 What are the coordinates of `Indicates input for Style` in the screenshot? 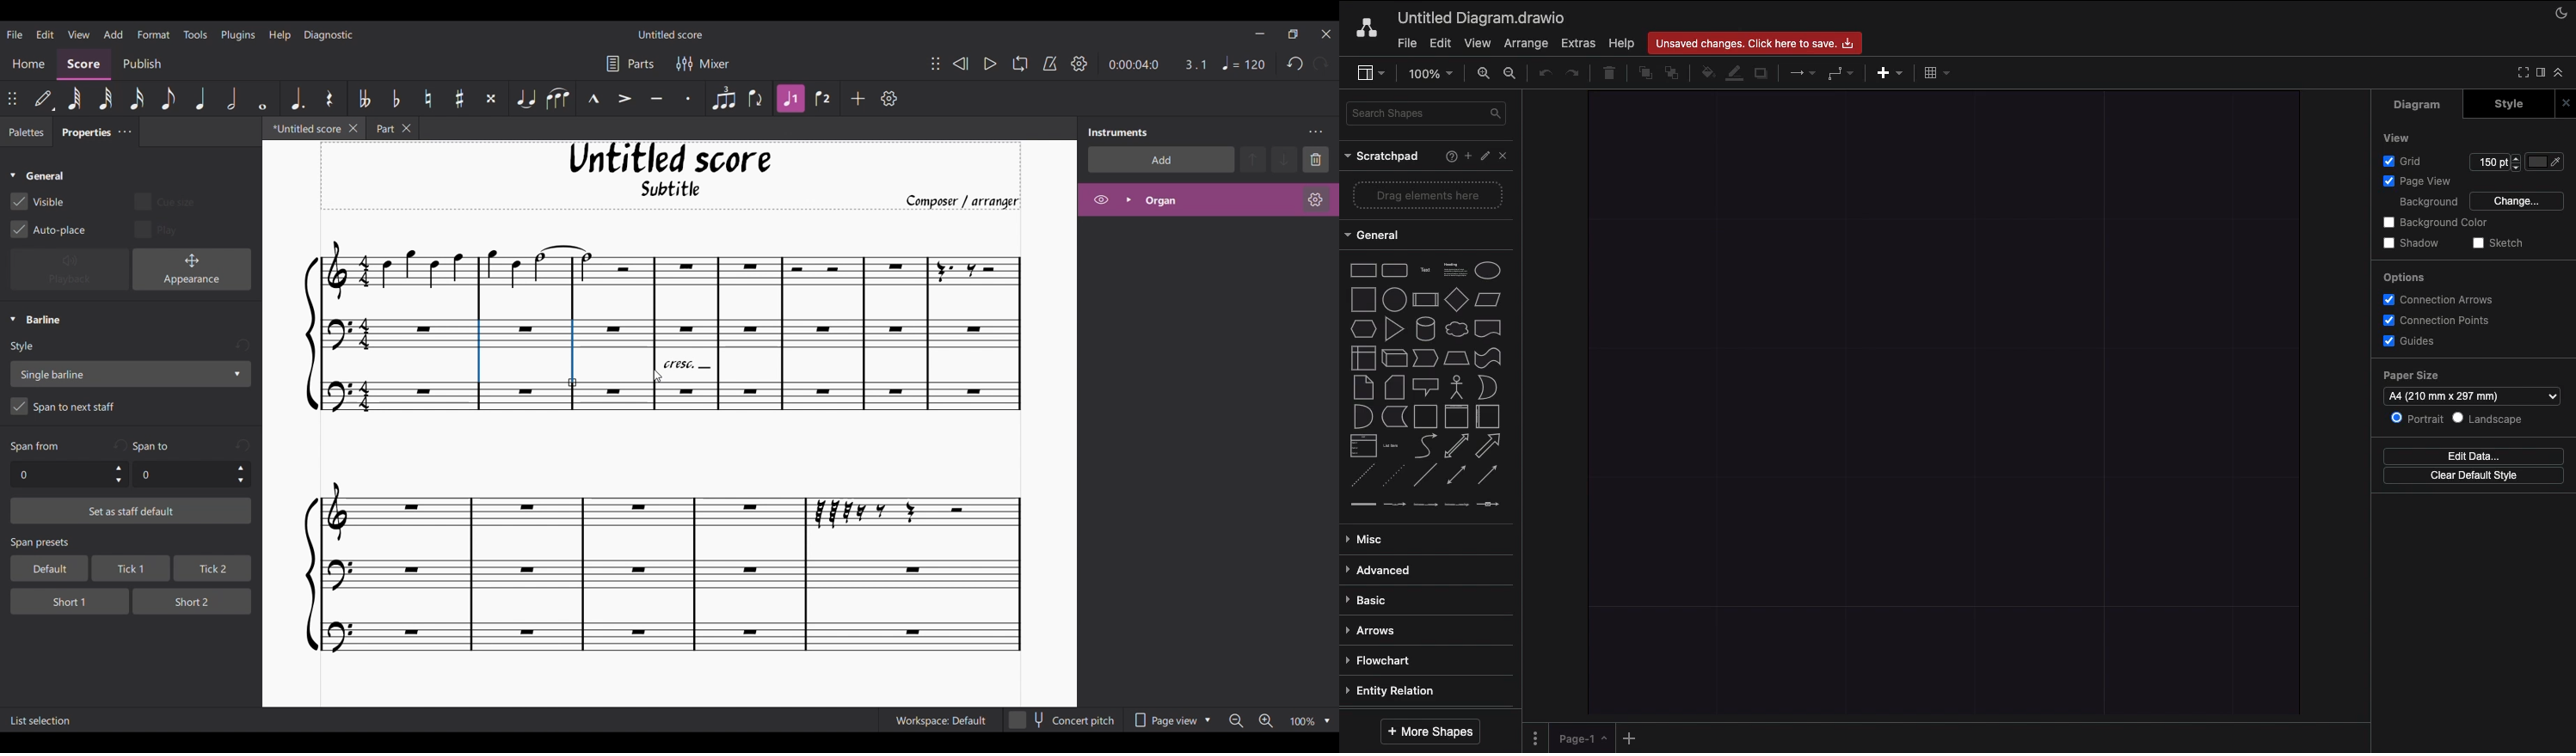 It's located at (25, 347).